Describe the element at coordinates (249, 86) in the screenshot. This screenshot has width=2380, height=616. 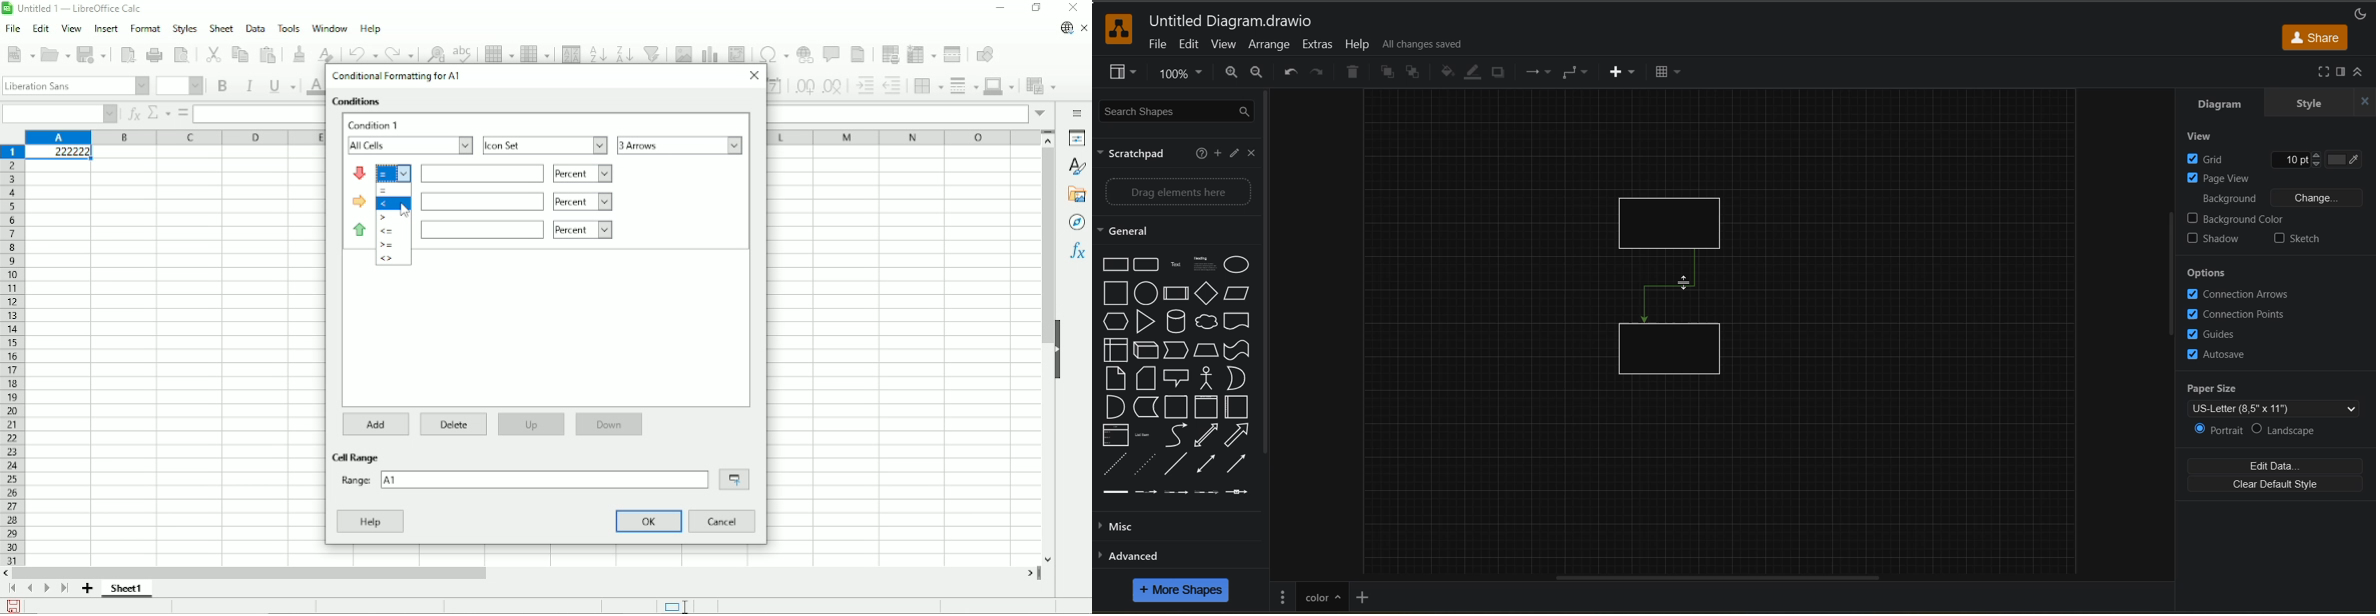
I see `Italic` at that location.